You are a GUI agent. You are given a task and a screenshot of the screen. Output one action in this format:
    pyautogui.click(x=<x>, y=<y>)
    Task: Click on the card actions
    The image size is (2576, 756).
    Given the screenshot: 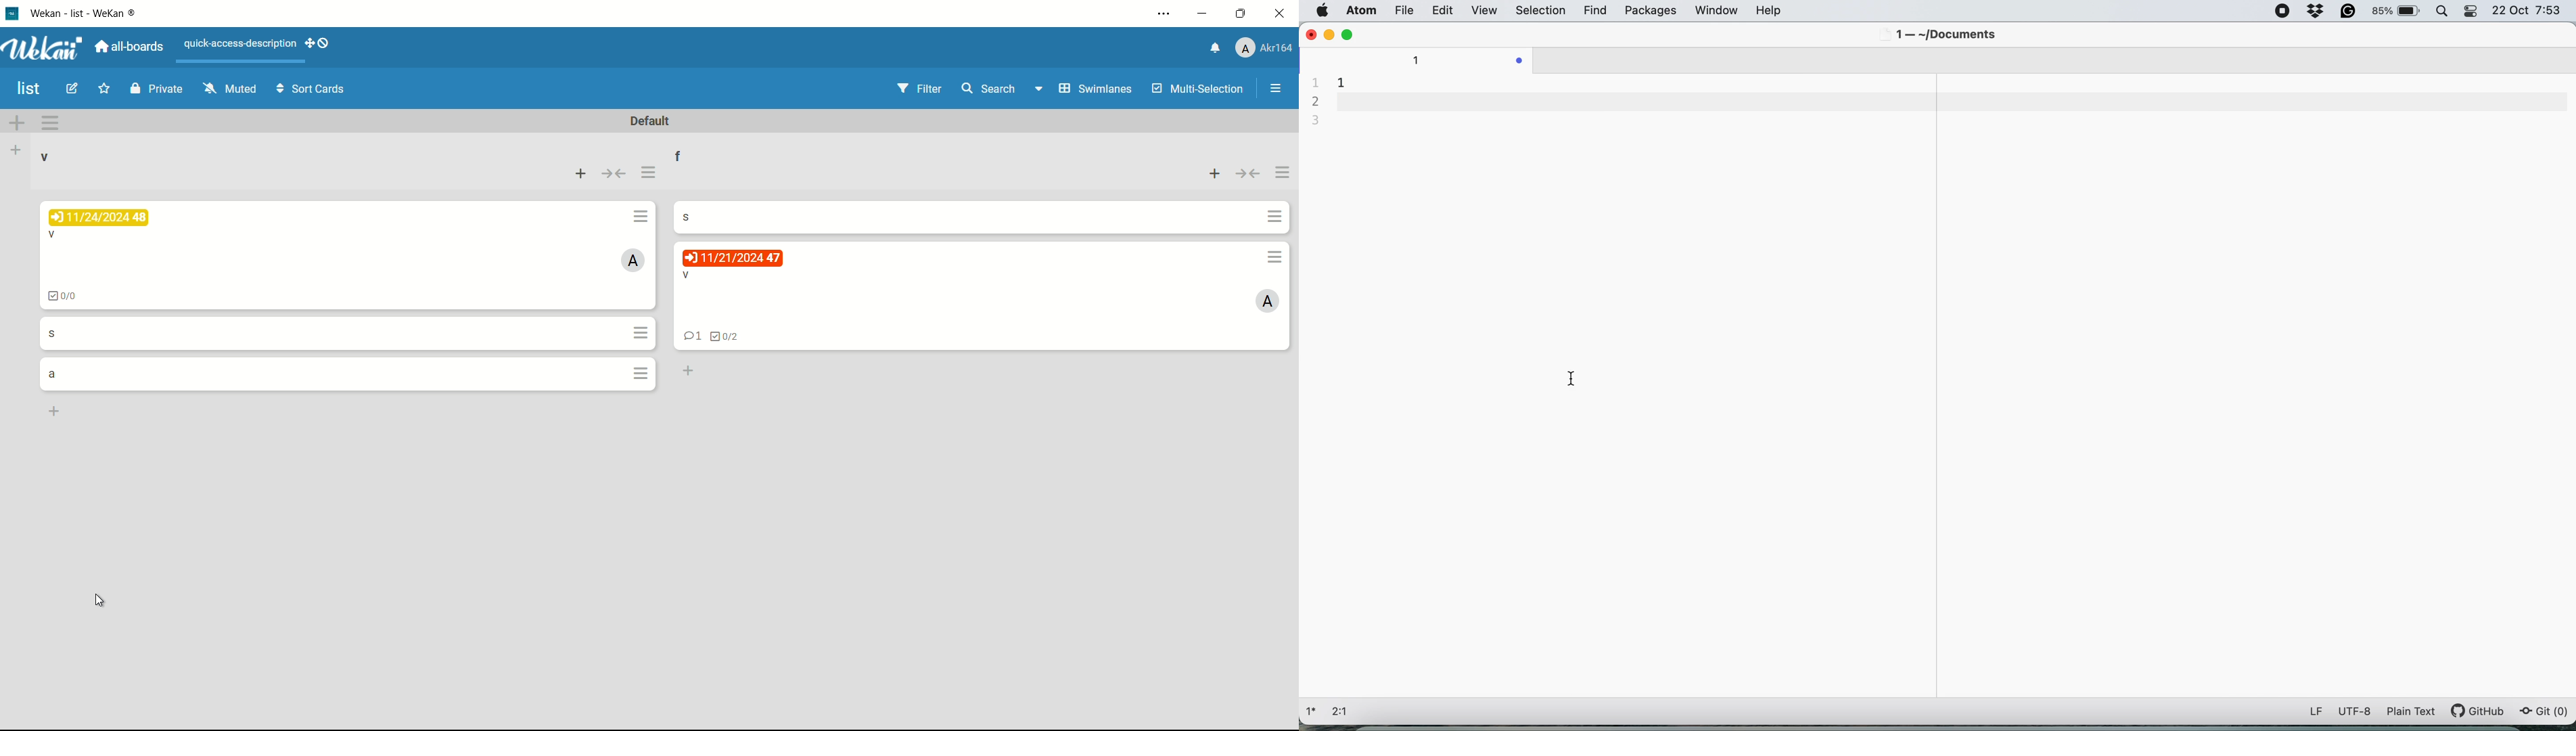 What is the action you would take?
    pyautogui.click(x=1275, y=217)
    